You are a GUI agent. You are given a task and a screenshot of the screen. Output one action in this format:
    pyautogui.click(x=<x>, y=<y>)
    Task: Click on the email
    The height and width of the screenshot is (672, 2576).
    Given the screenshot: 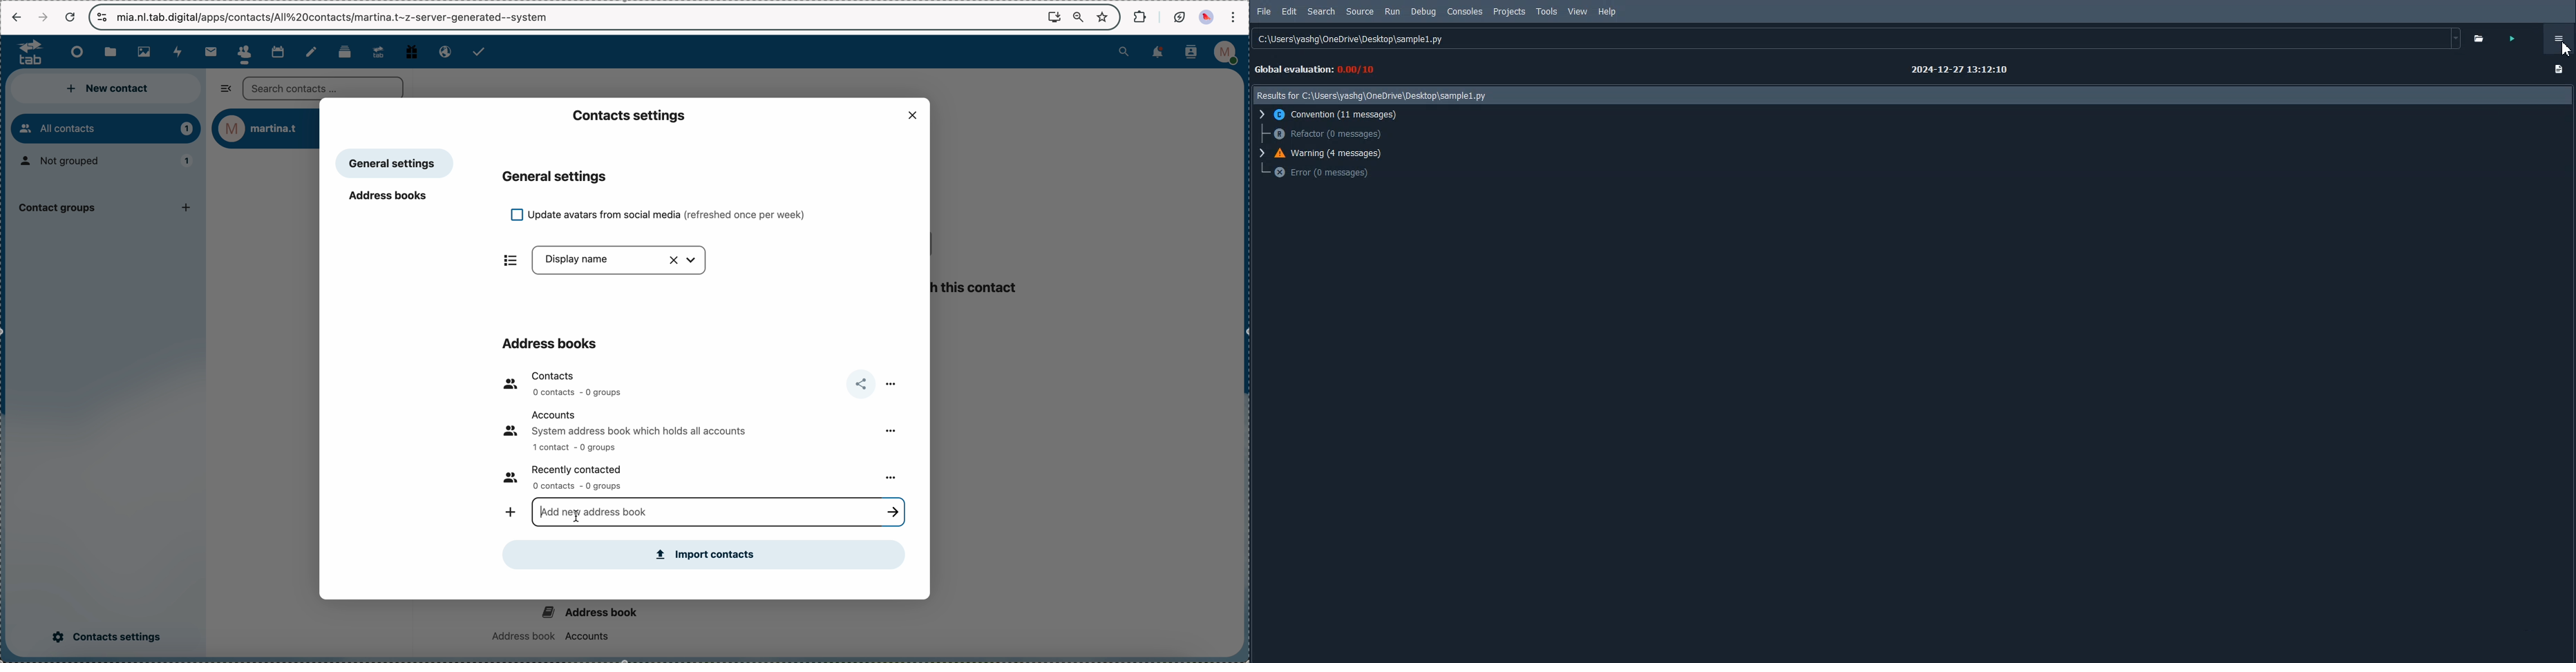 What is the action you would take?
    pyautogui.click(x=442, y=51)
    